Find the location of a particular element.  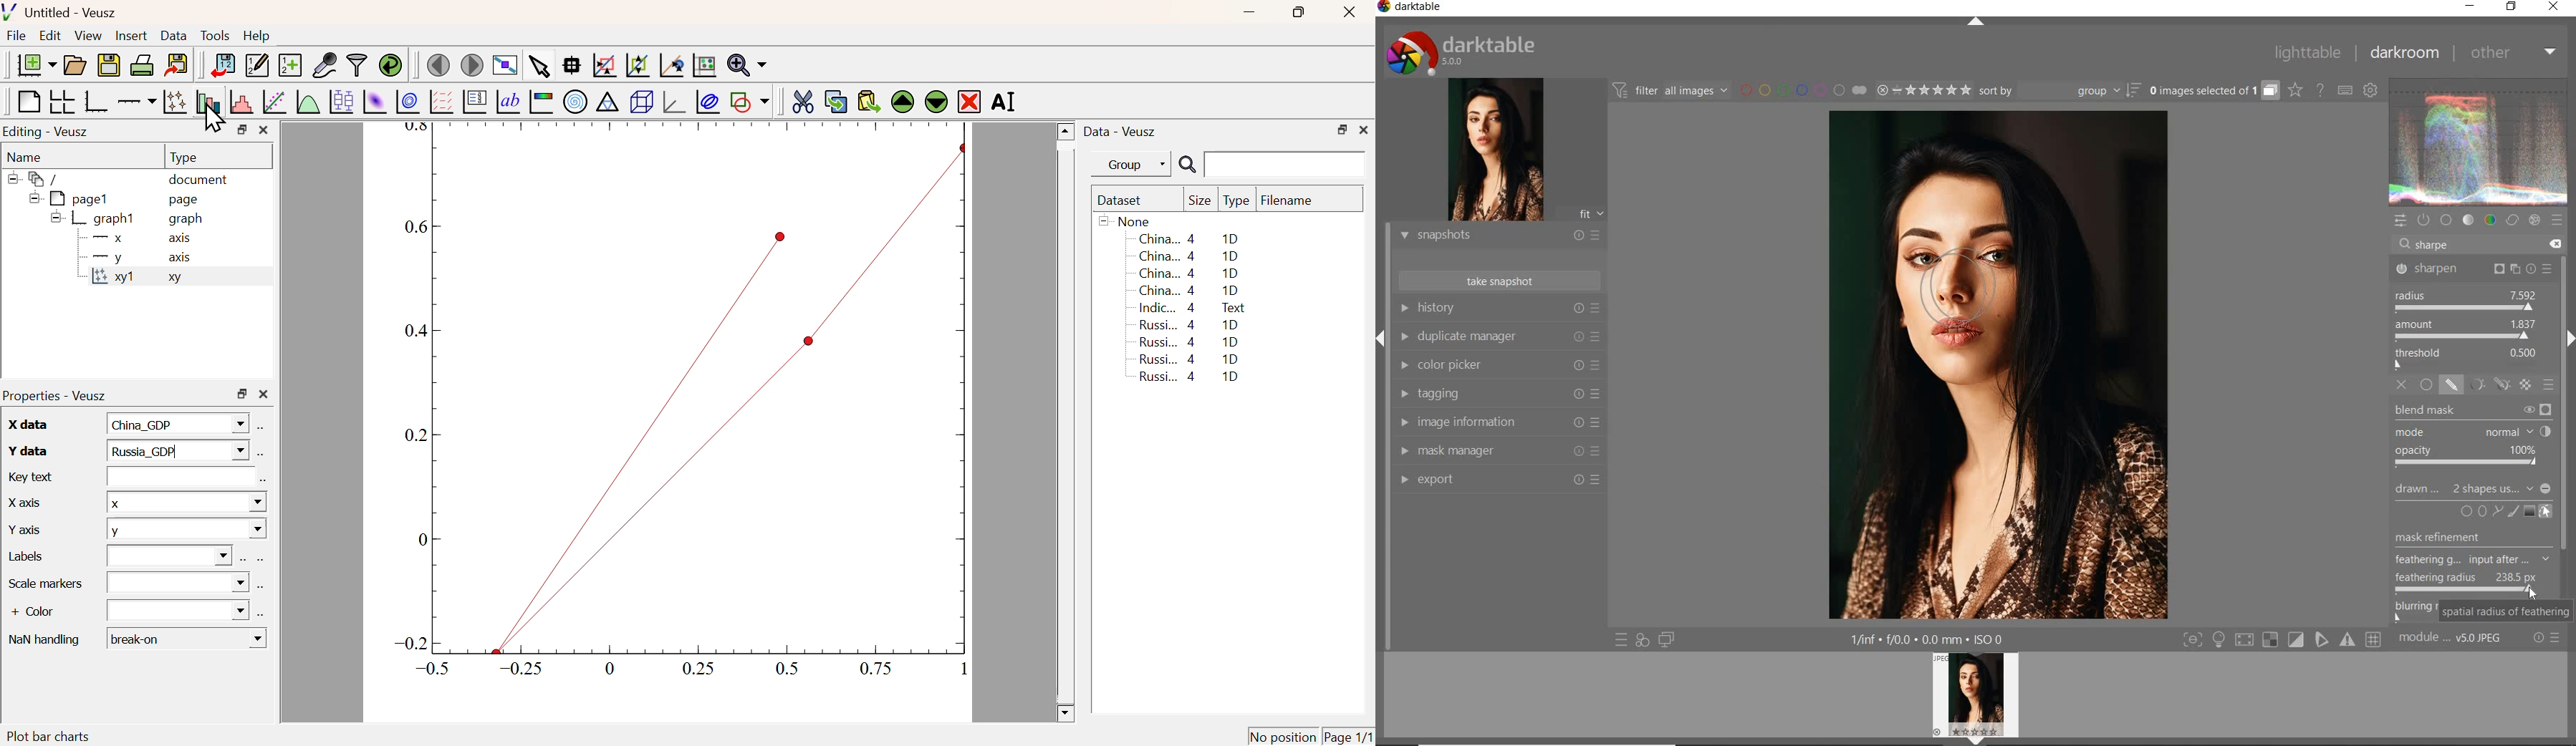

MODE is located at coordinates (2475, 431).